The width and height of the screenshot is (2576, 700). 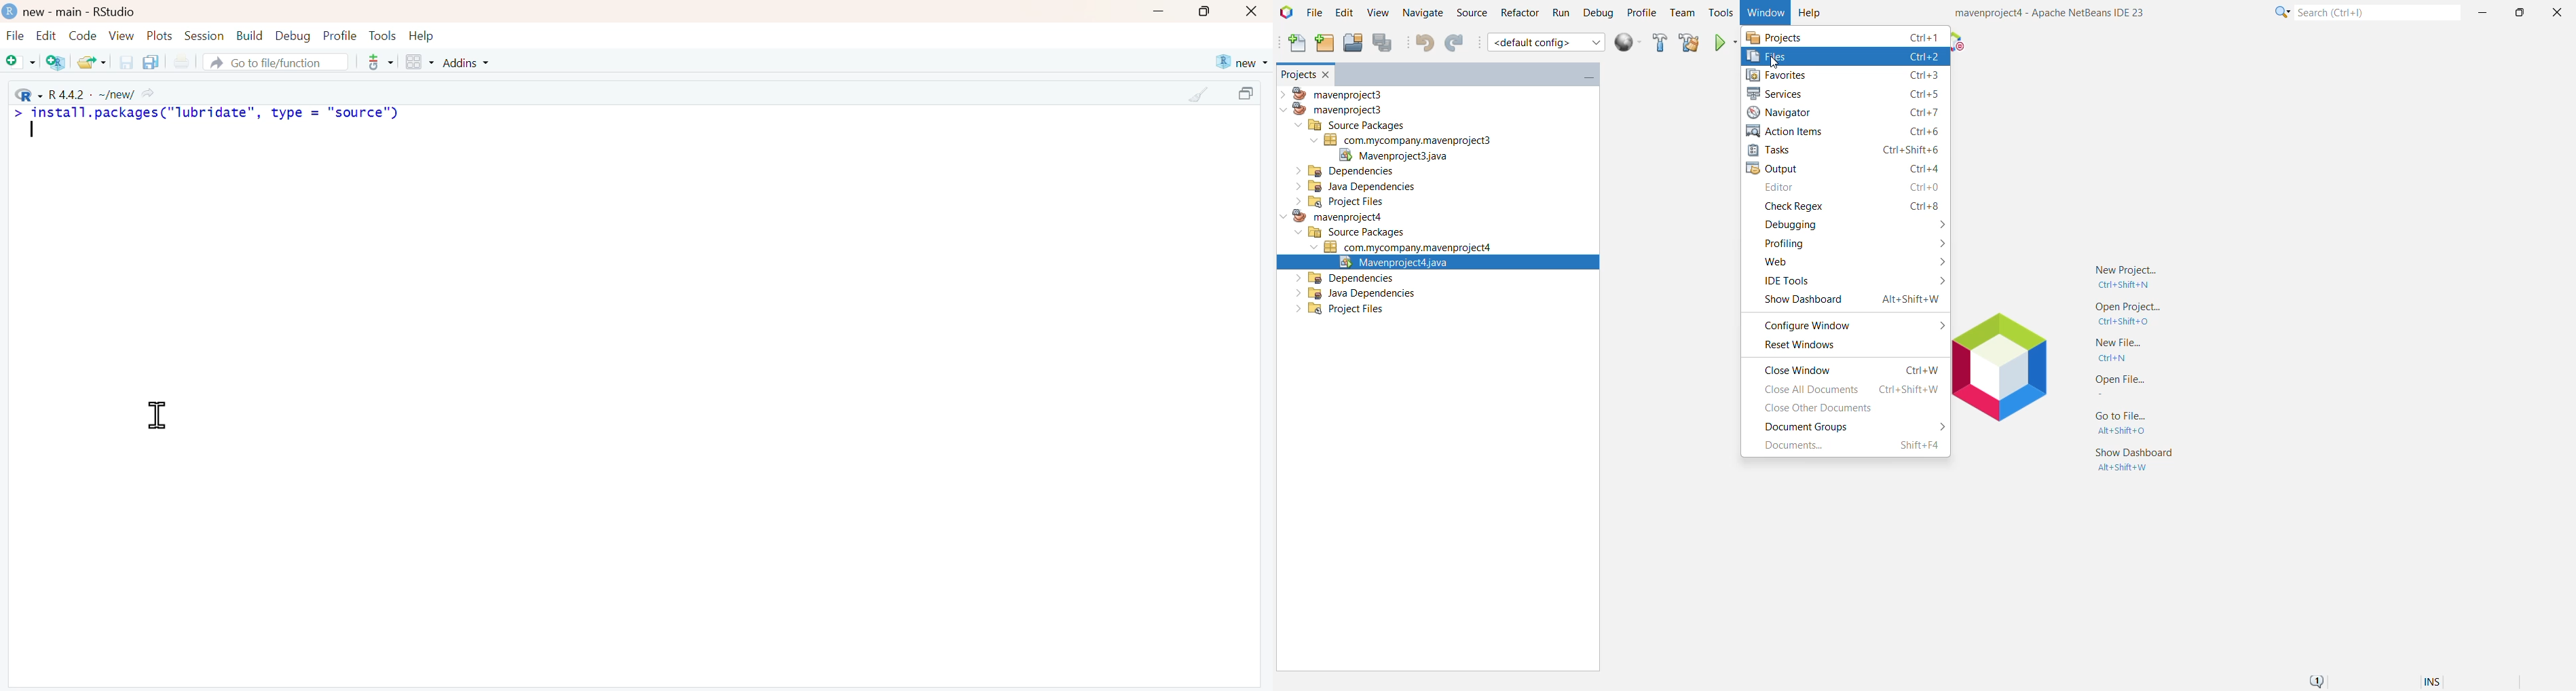 I want to click on open an existing file, so click(x=91, y=61).